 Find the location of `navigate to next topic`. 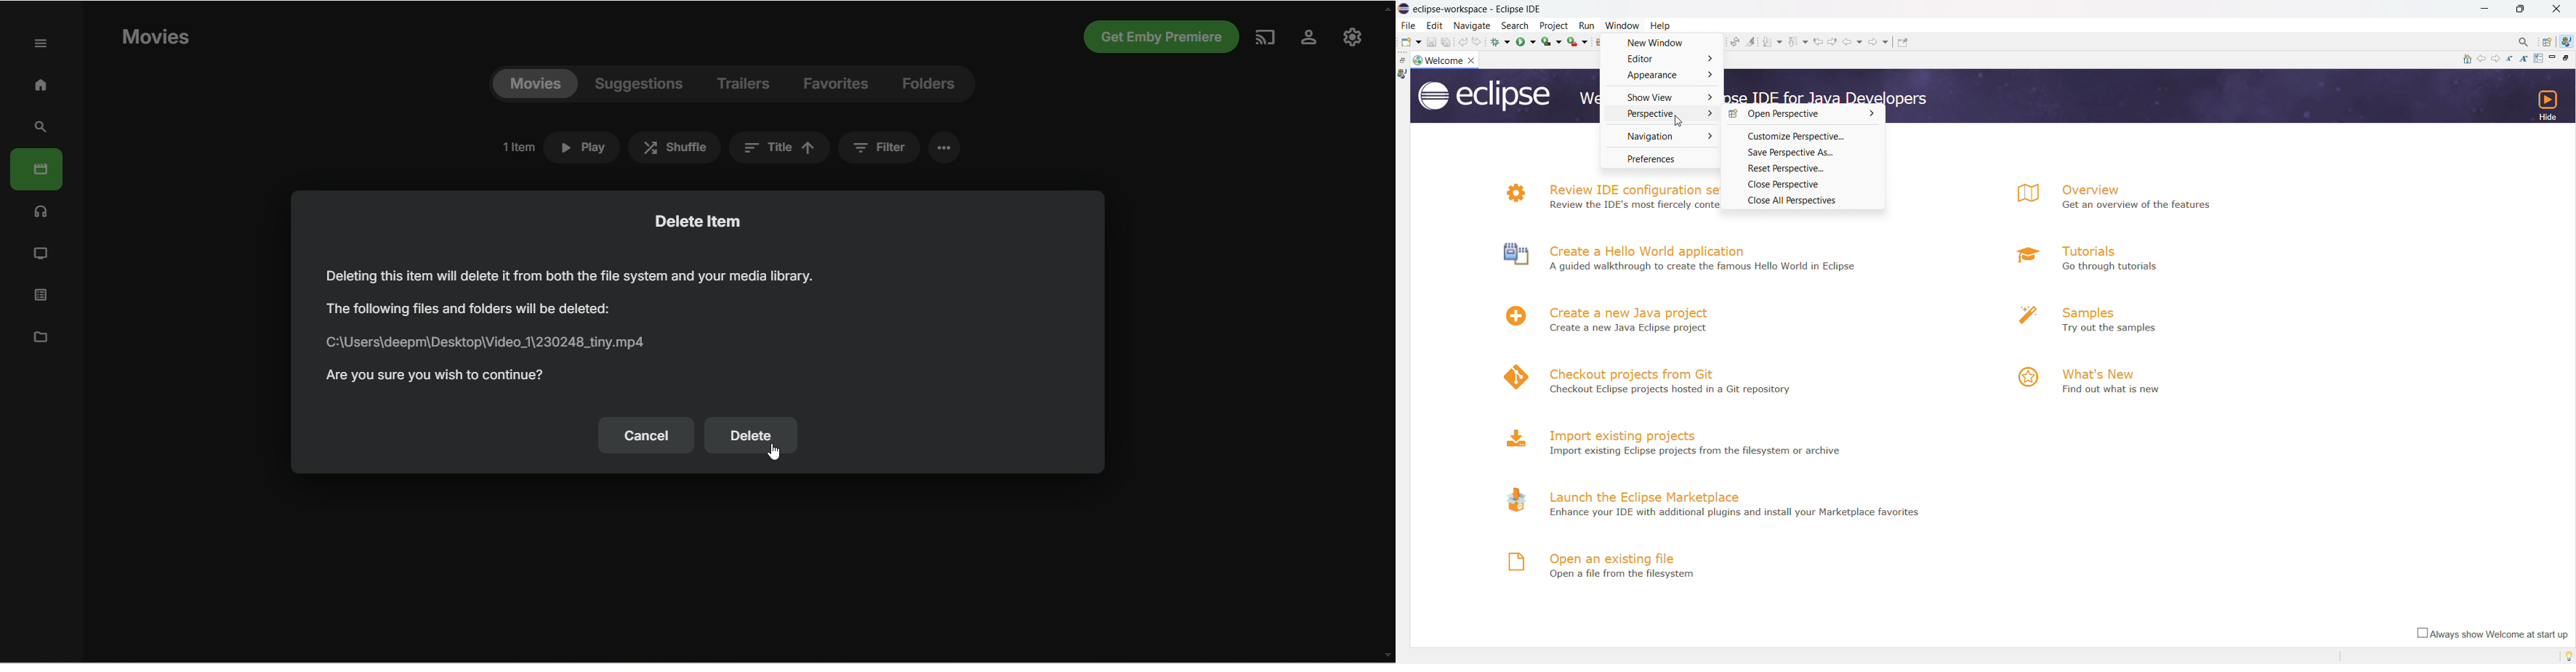

navigate to next topic is located at coordinates (2497, 59).